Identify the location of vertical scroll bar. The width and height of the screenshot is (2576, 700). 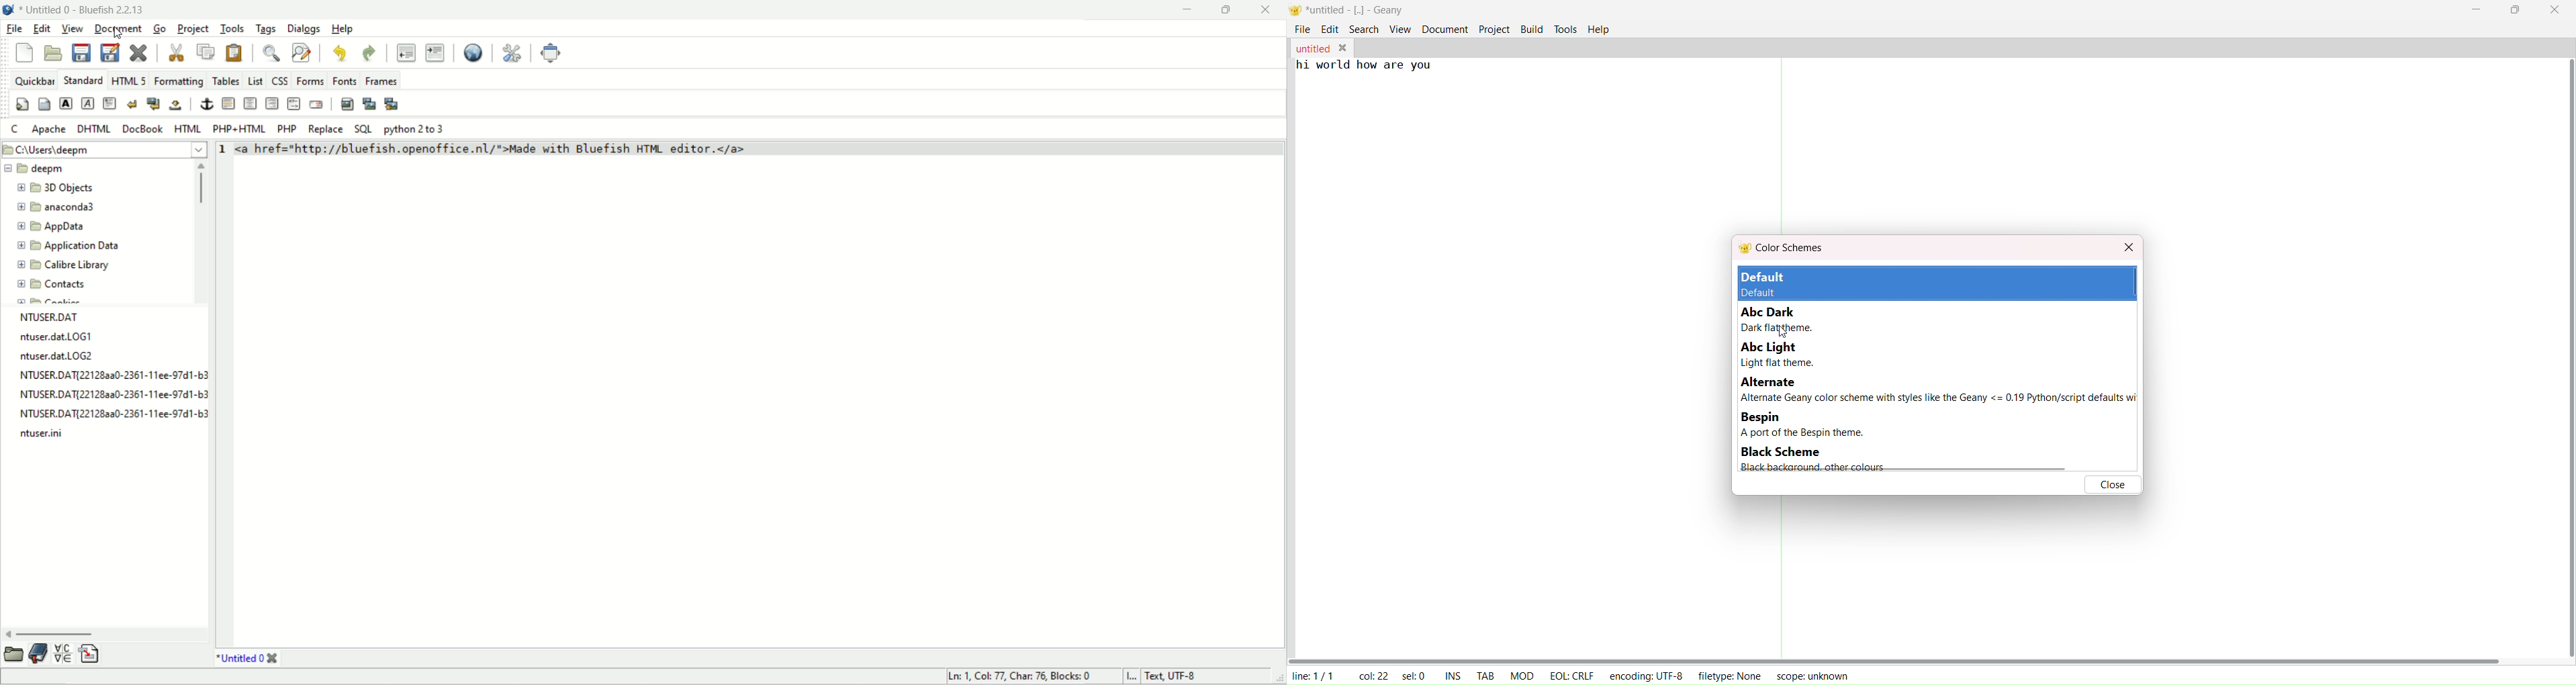
(198, 233).